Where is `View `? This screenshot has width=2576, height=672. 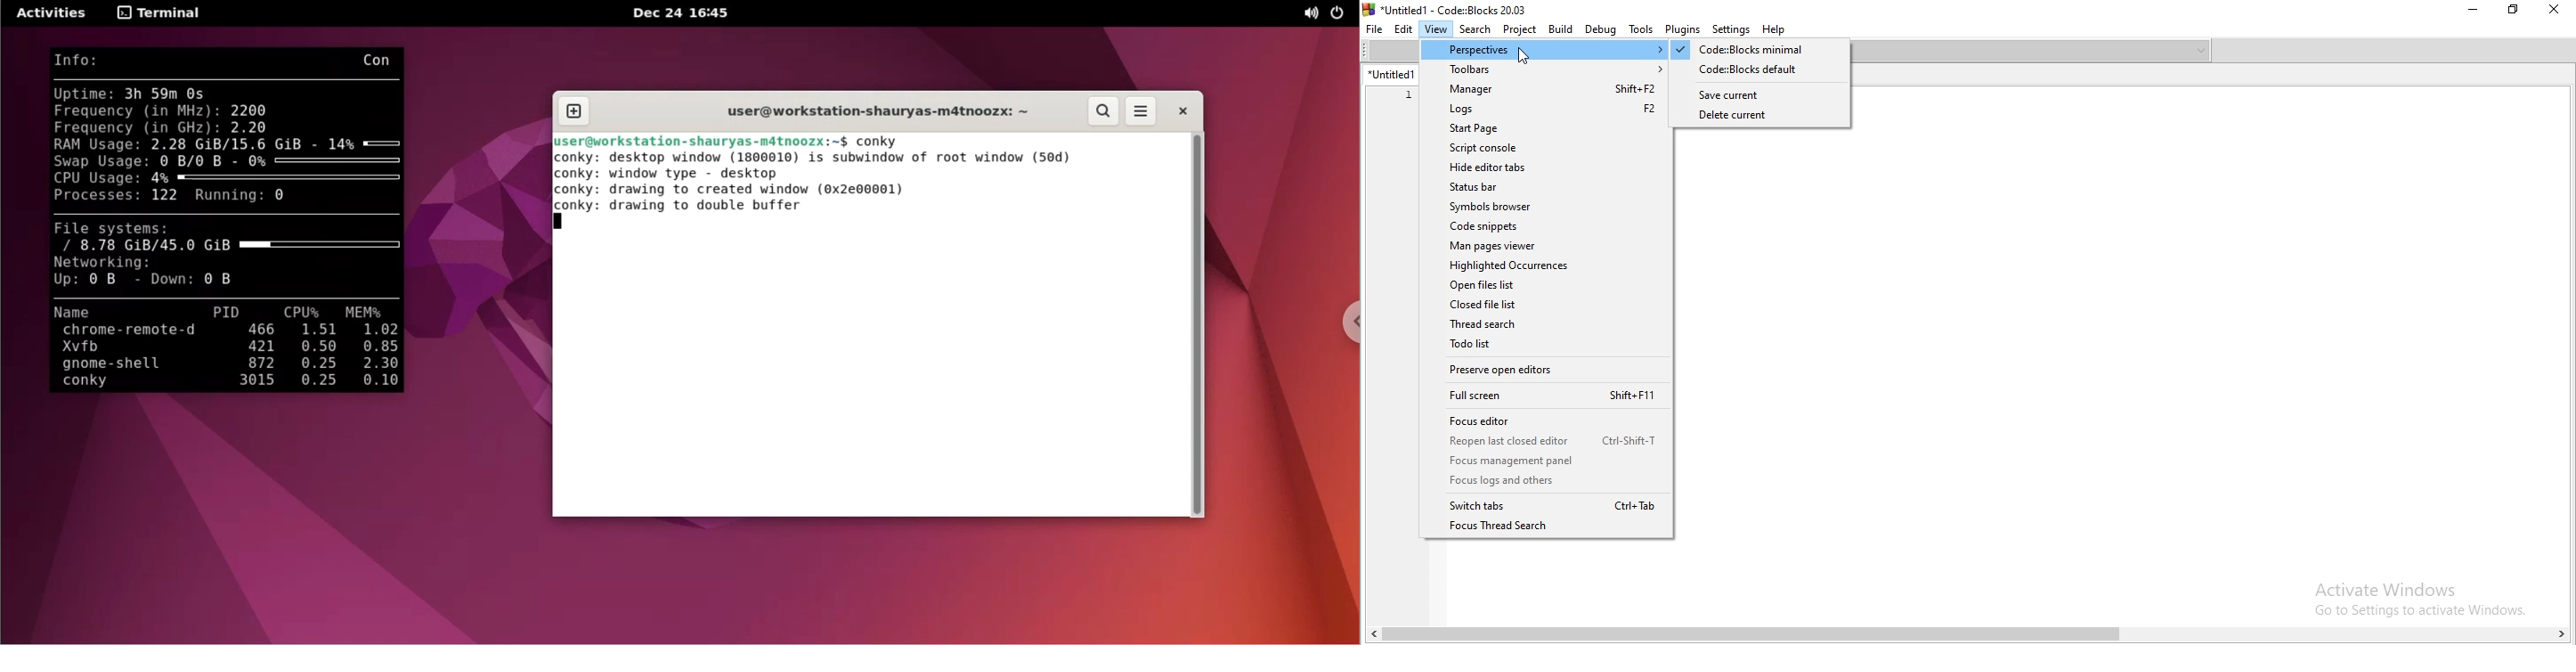
View  is located at coordinates (1436, 29).